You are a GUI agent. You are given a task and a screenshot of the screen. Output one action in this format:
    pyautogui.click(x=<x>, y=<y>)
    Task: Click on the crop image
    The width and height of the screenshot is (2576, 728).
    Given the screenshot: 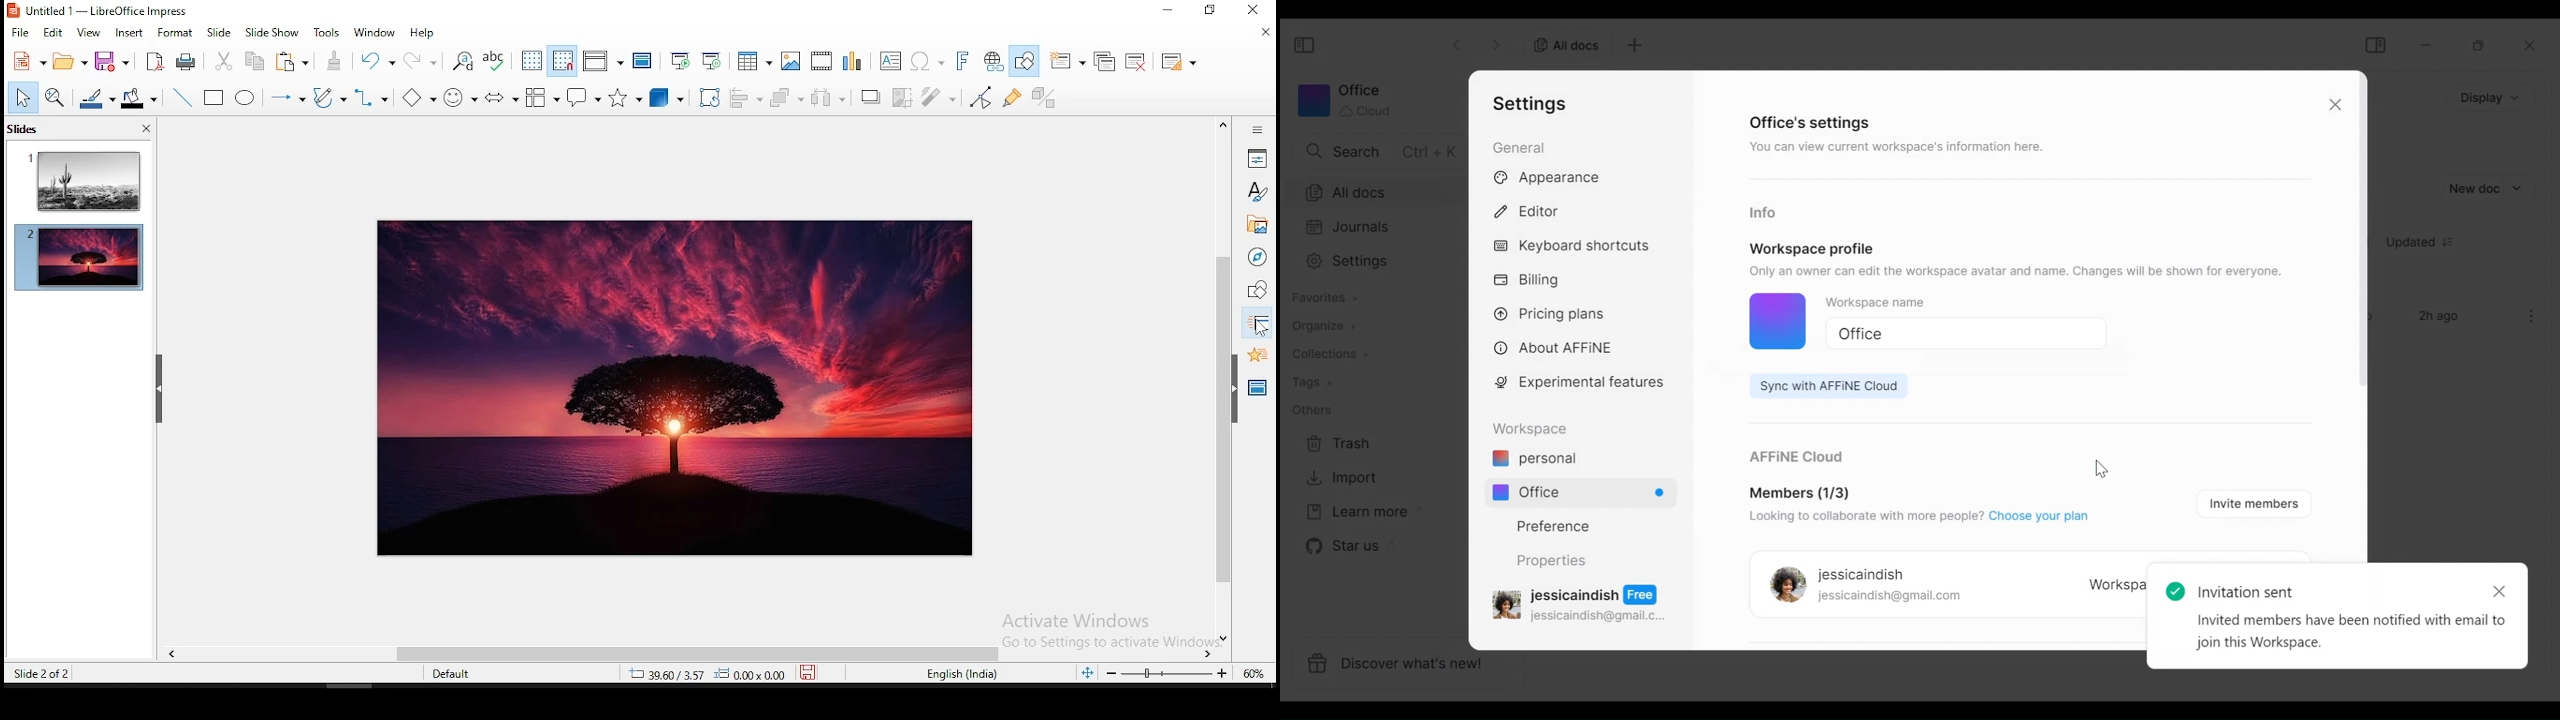 What is the action you would take?
    pyautogui.click(x=903, y=97)
    